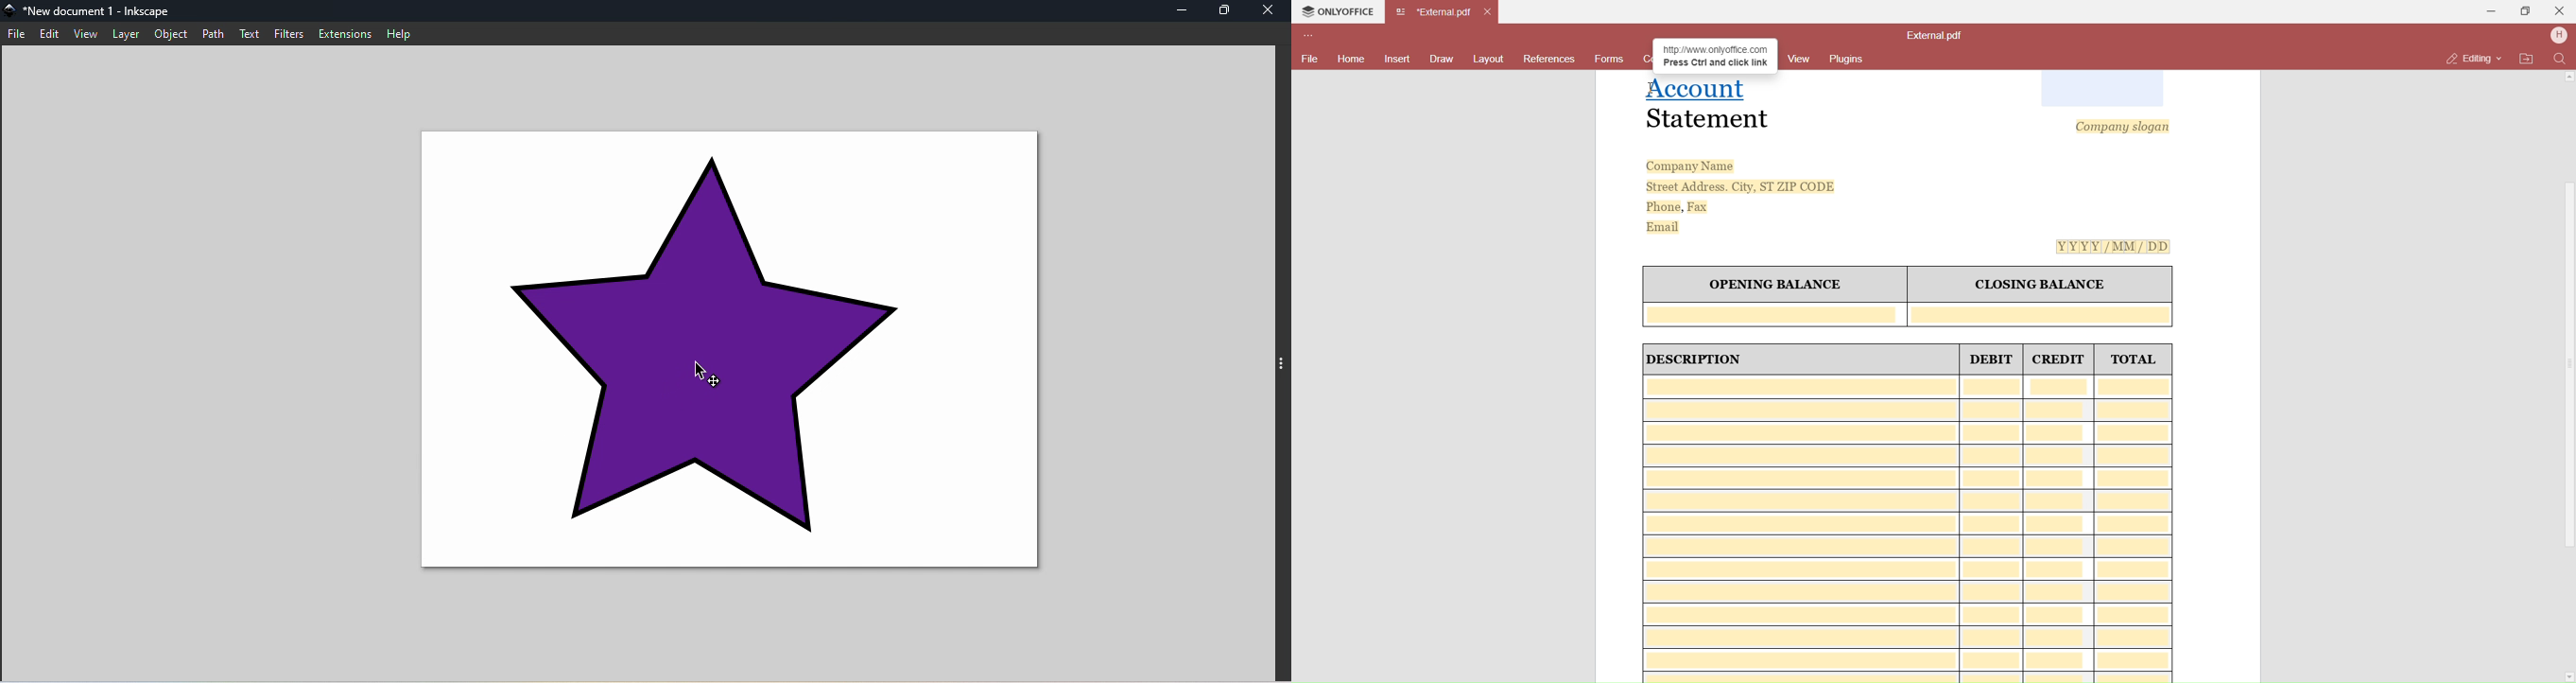 Image resolution: width=2576 pixels, height=700 pixels. I want to click on Current open tab, so click(1435, 12).